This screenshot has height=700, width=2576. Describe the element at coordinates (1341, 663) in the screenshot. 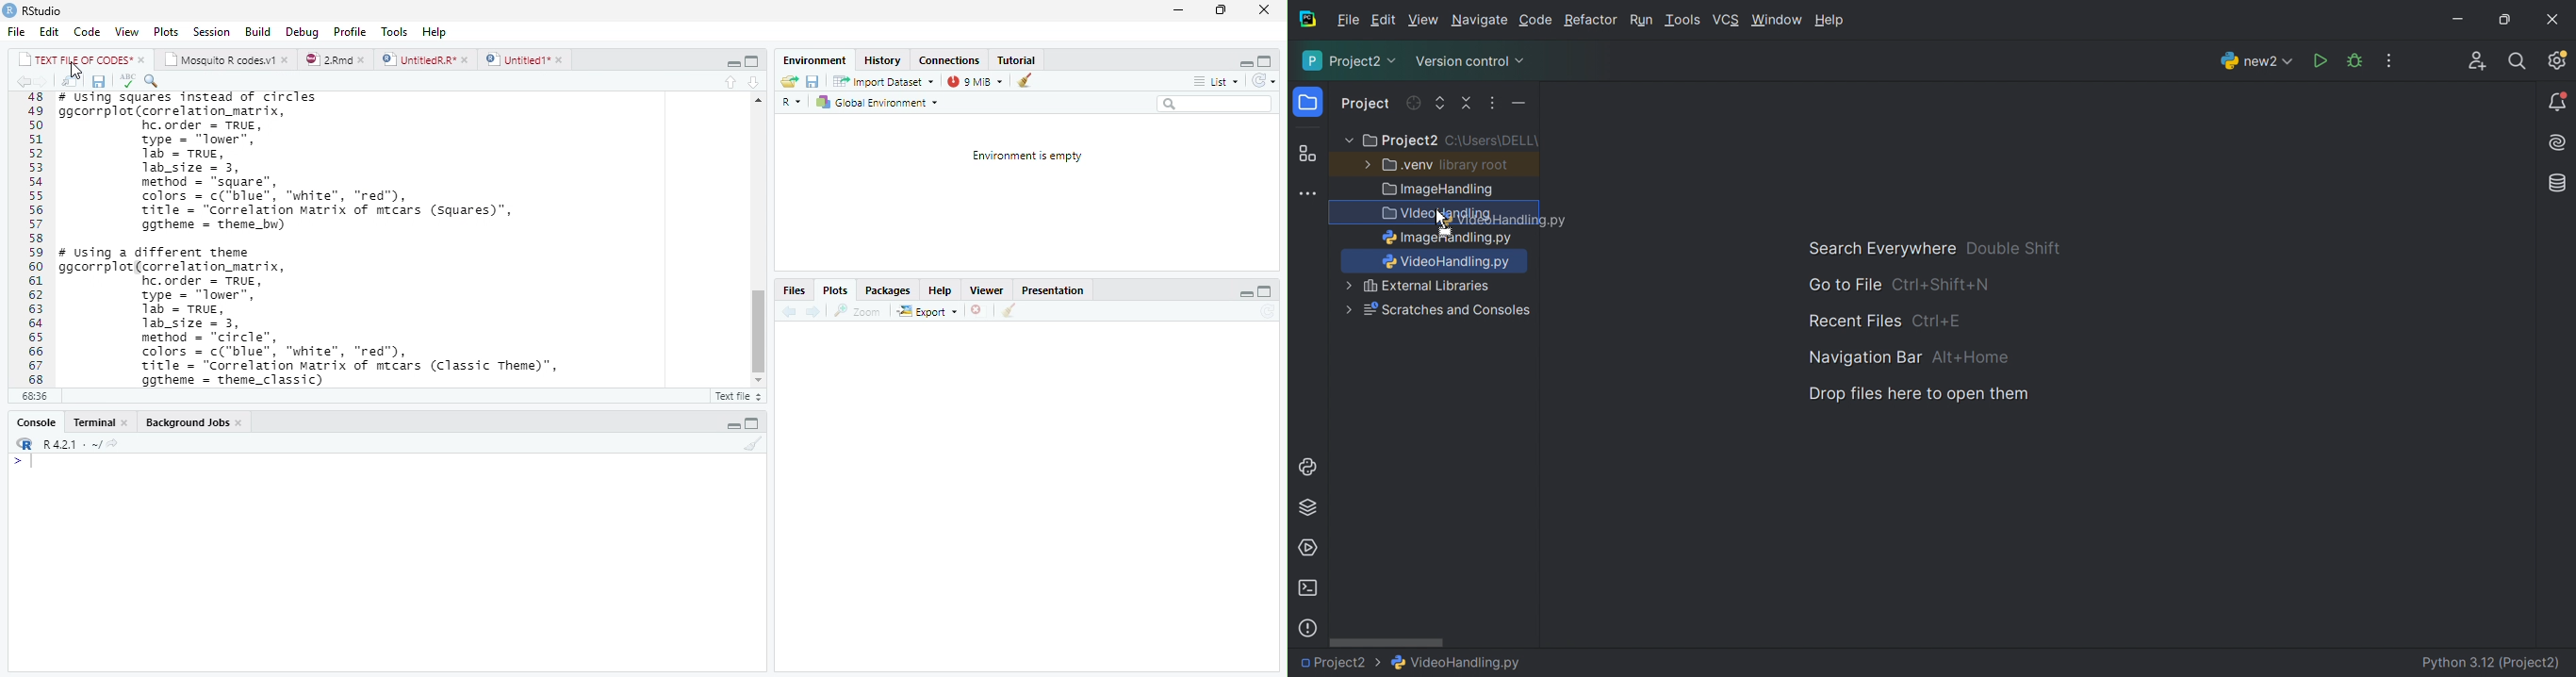

I see `Project2` at that location.